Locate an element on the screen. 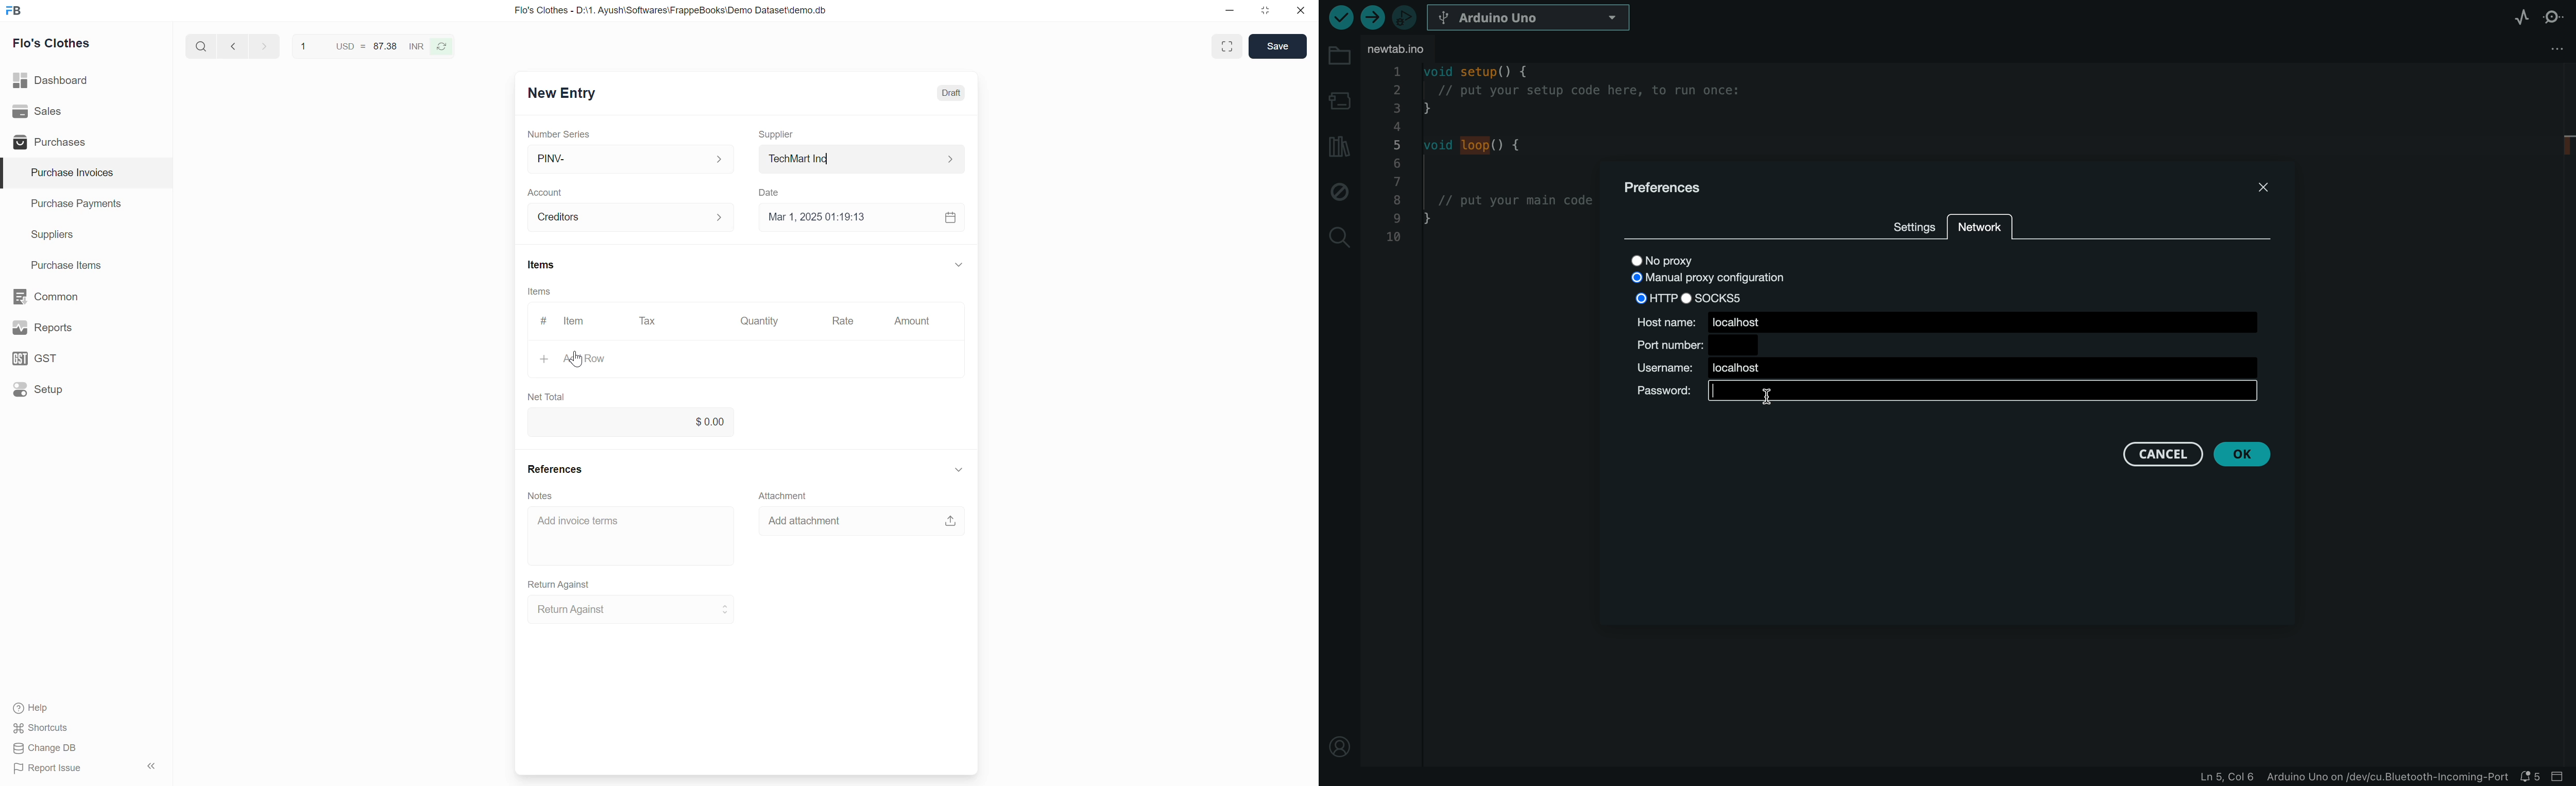 This screenshot has width=2576, height=812. 1 USD = 87.38 INR is located at coordinates (361, 44).